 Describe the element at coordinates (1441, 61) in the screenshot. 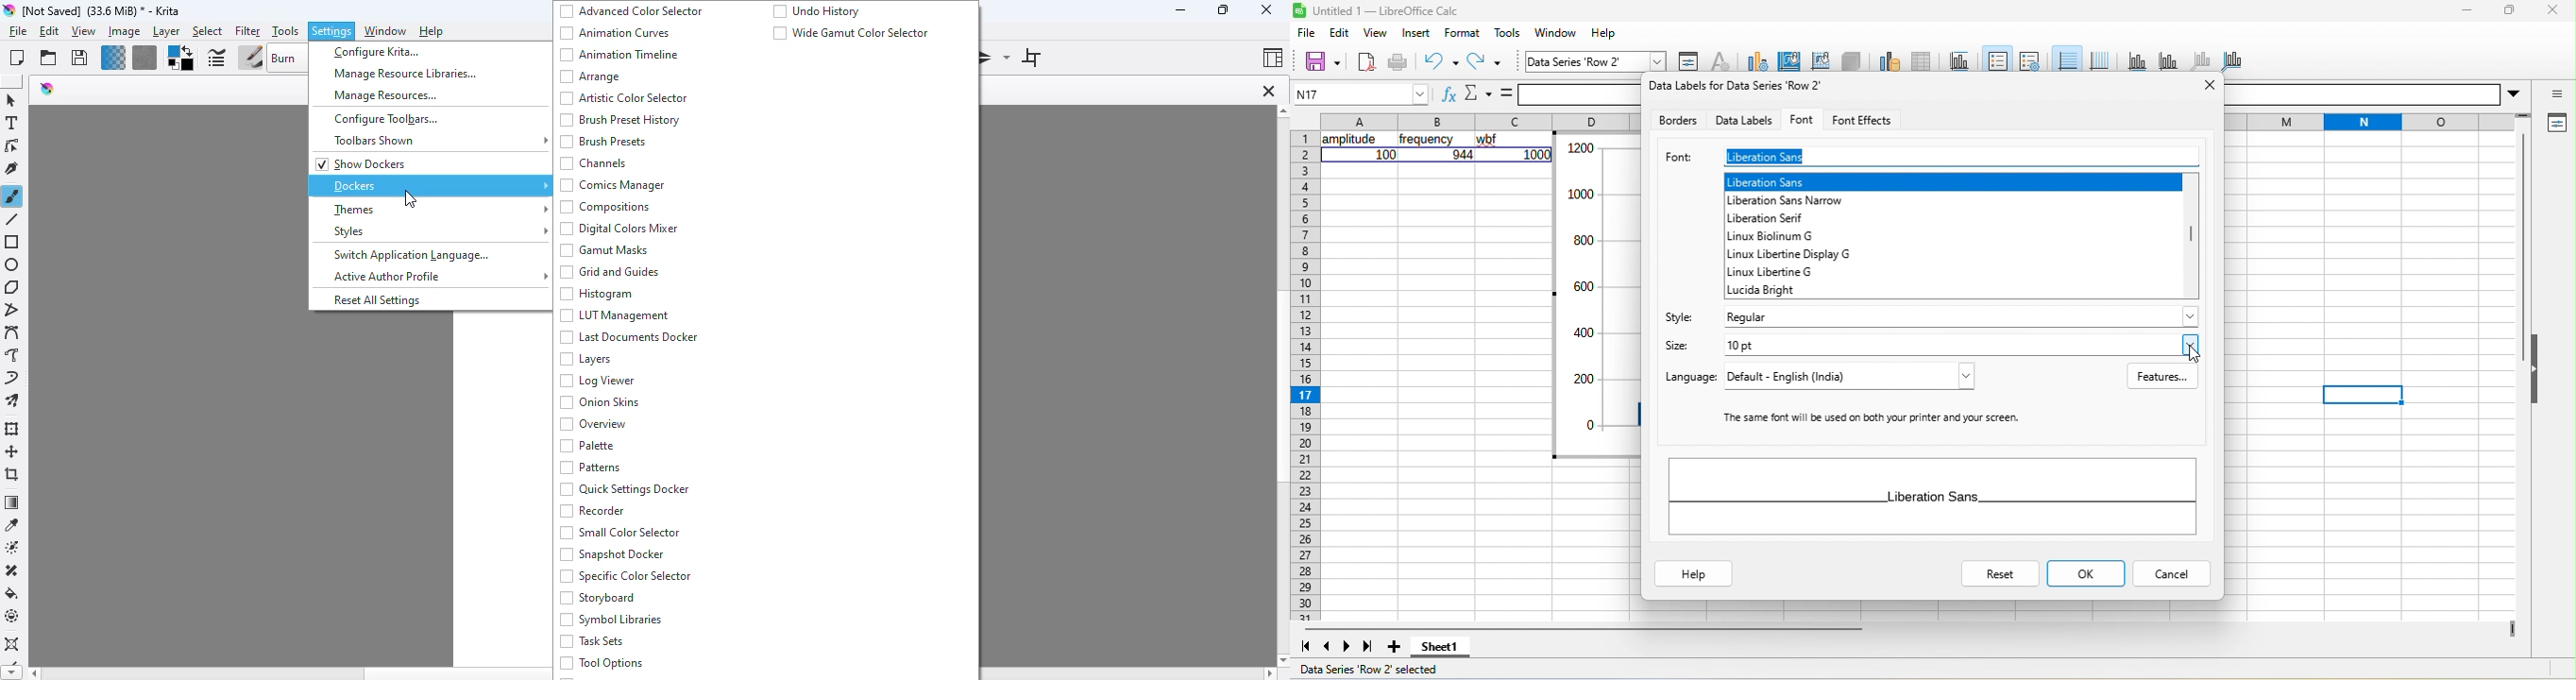

I see `undo` at that location.